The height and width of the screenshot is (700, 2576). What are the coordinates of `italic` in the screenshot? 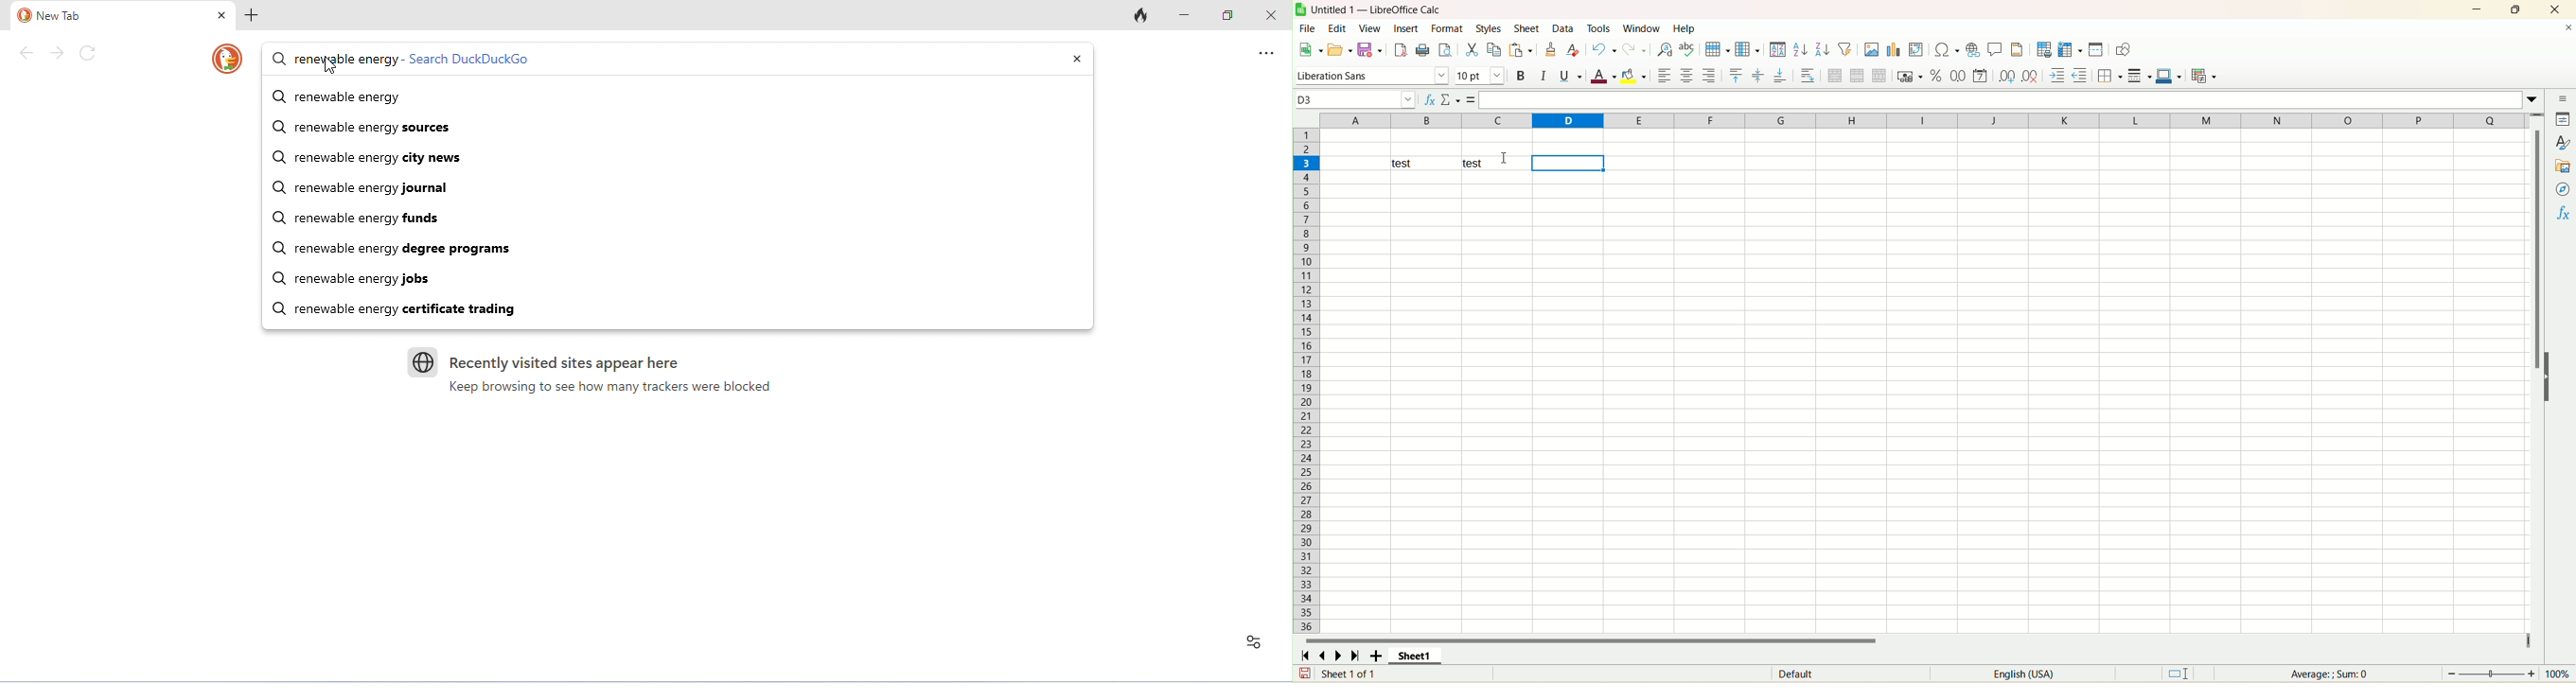 It's located at (1543, 76).